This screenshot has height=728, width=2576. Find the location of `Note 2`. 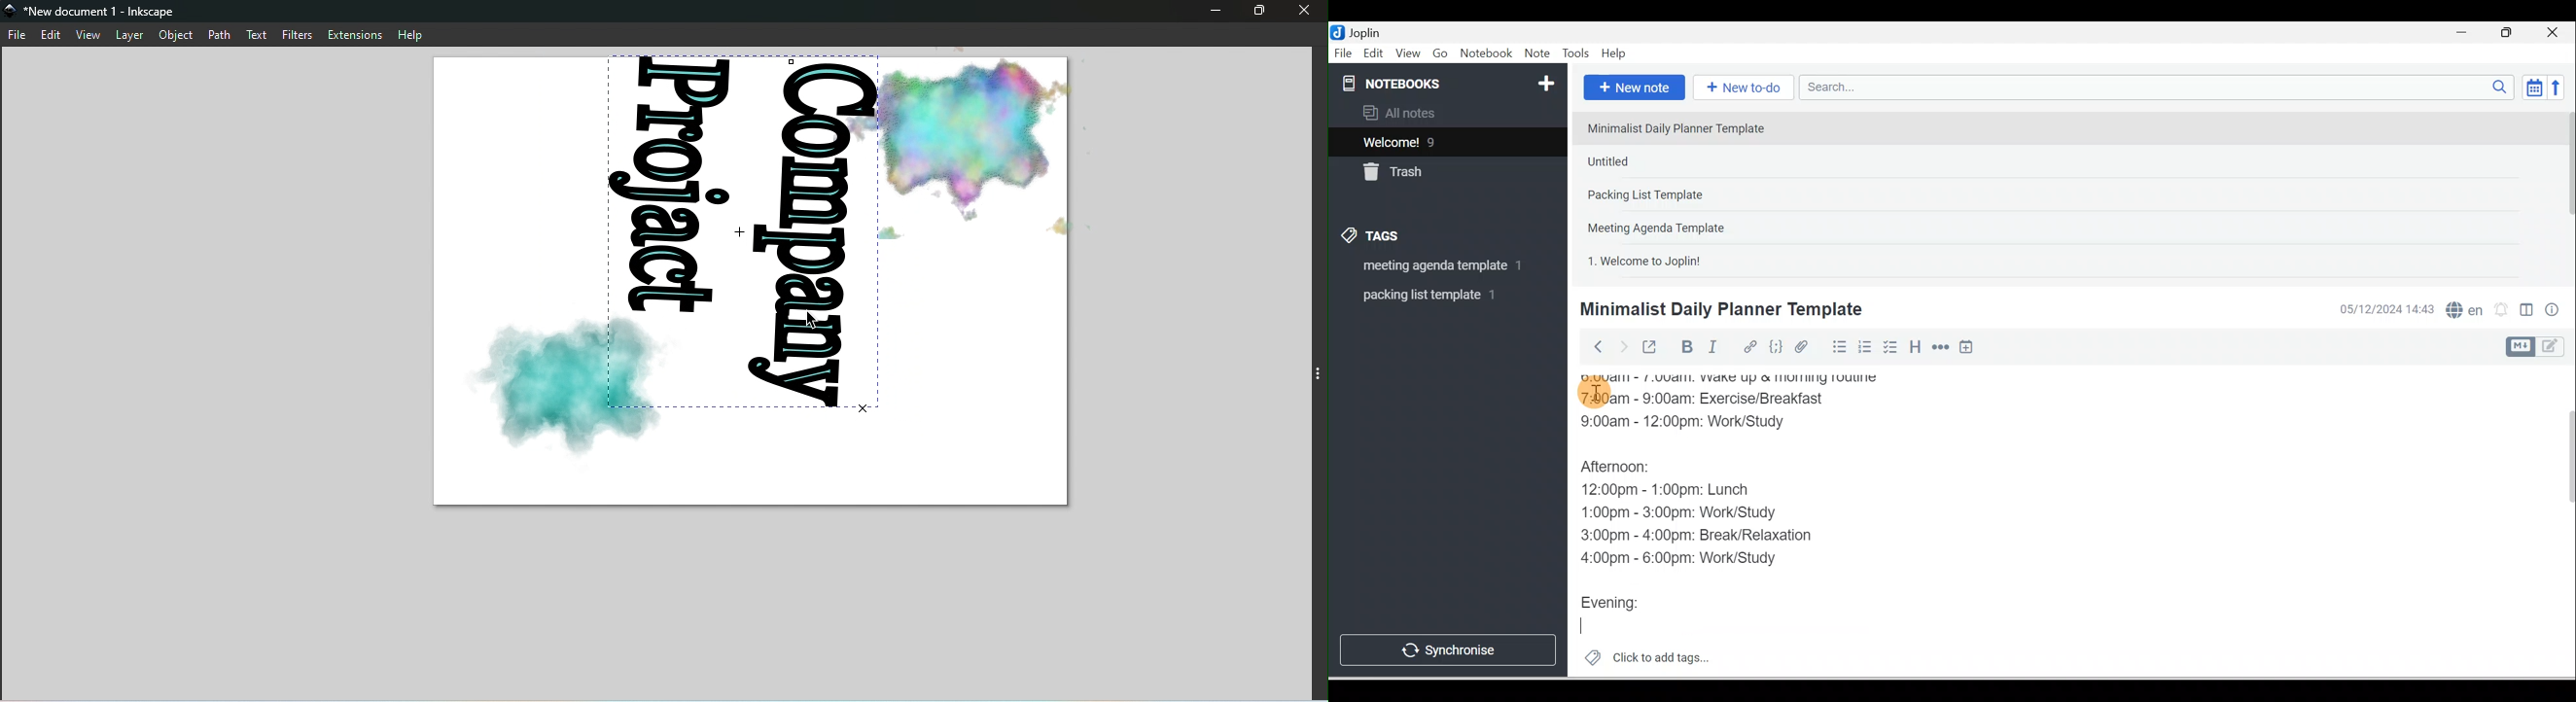

Note 2 is located at coordinates (1672, 161).